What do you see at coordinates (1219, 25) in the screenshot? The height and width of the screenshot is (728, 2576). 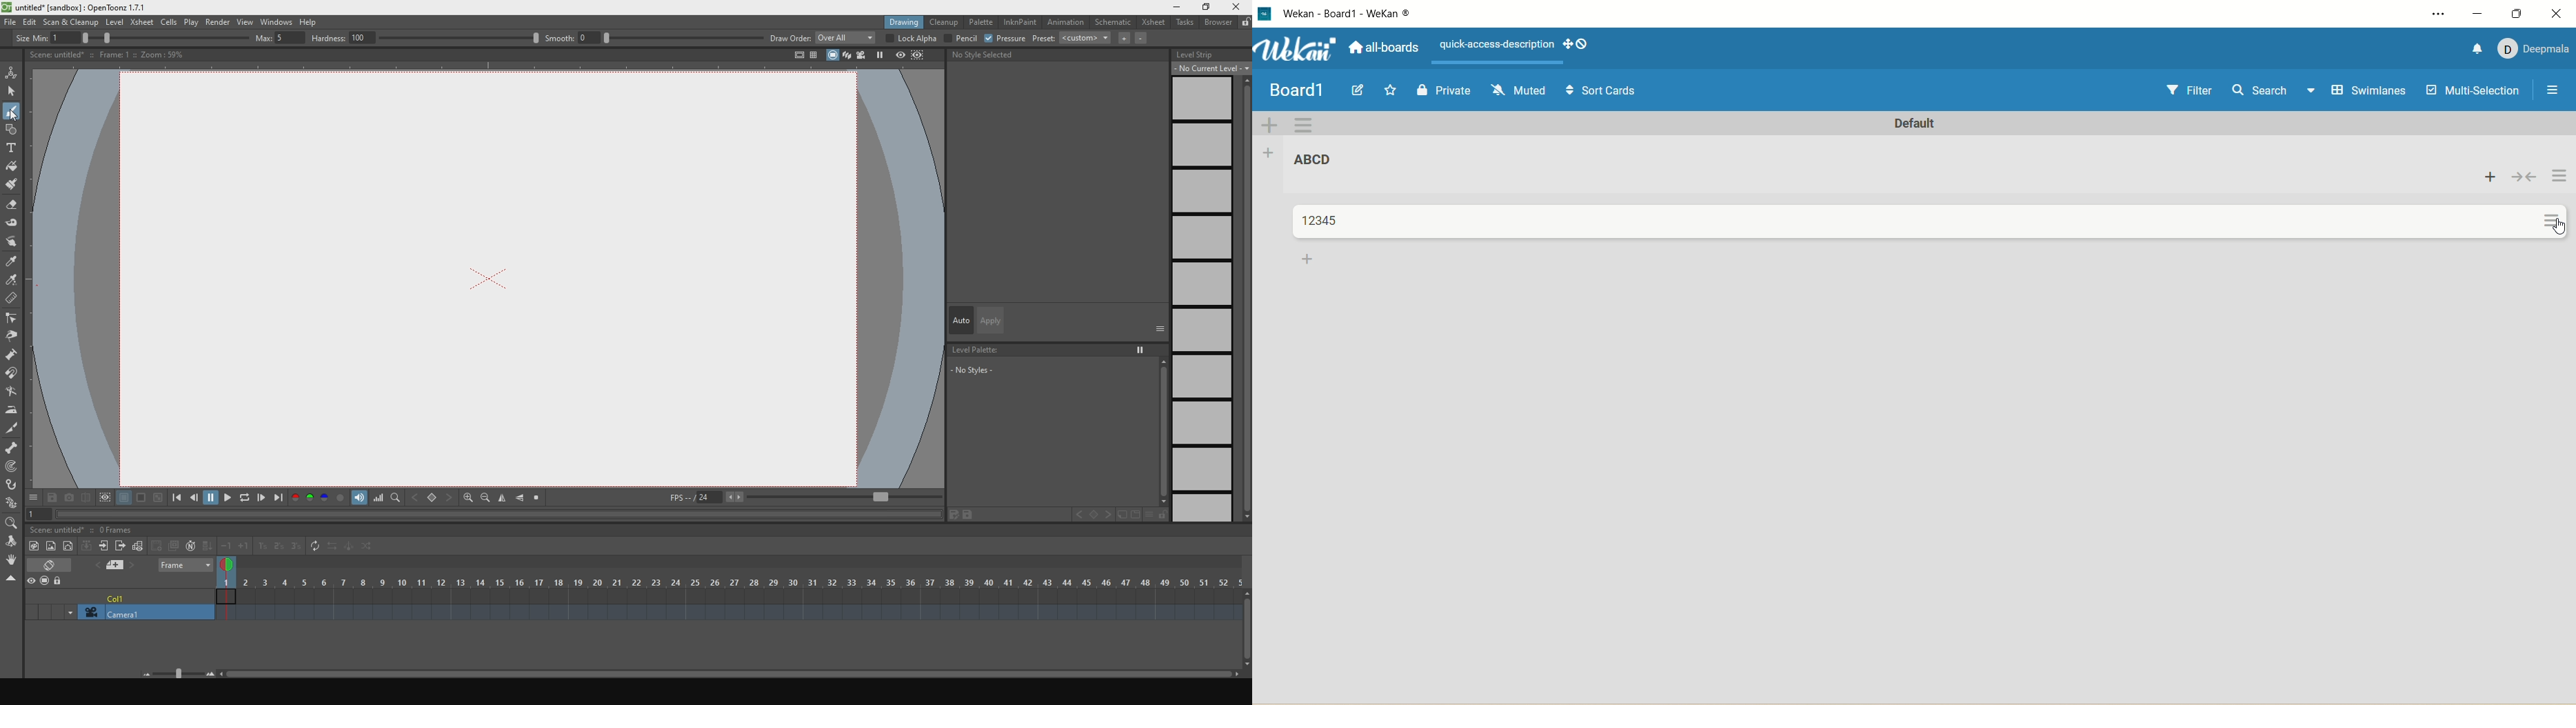 I see `browser` at bounding box center [1219, 25].